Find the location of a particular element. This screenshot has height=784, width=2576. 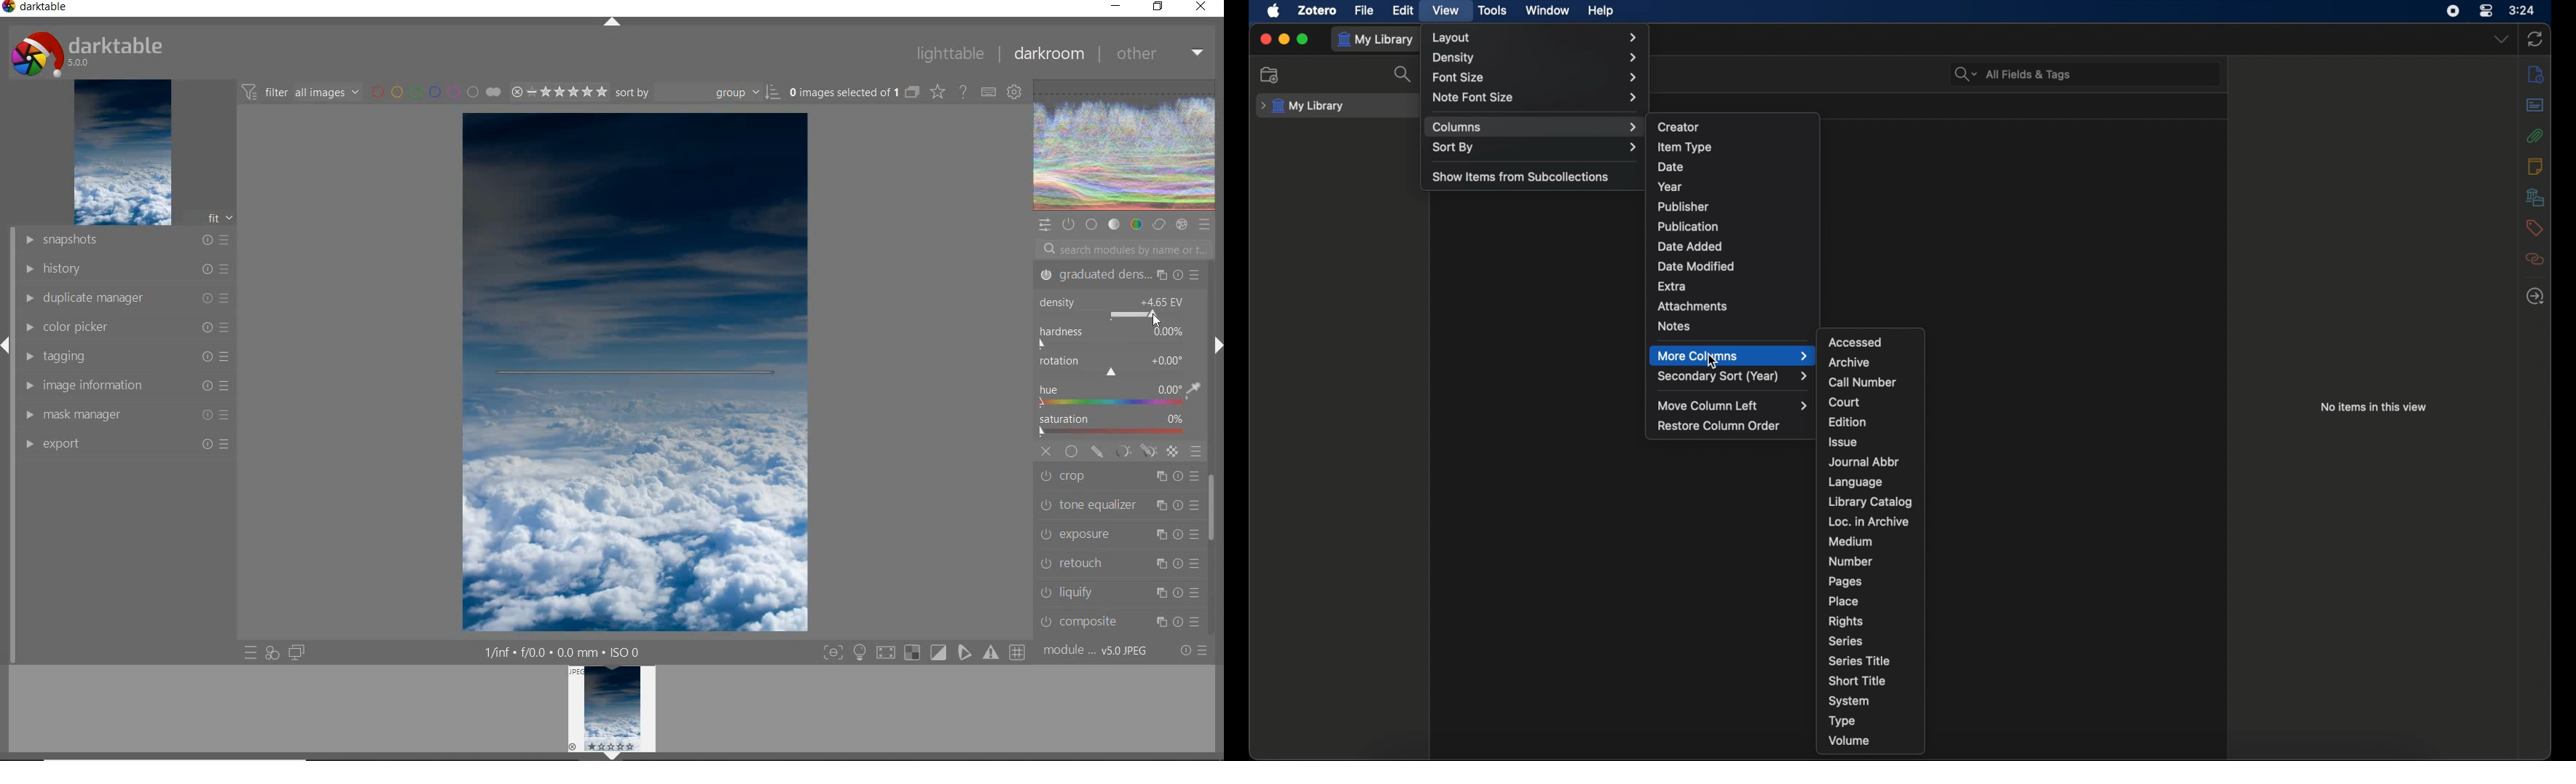

short title is located at coordinates (1857, 681).